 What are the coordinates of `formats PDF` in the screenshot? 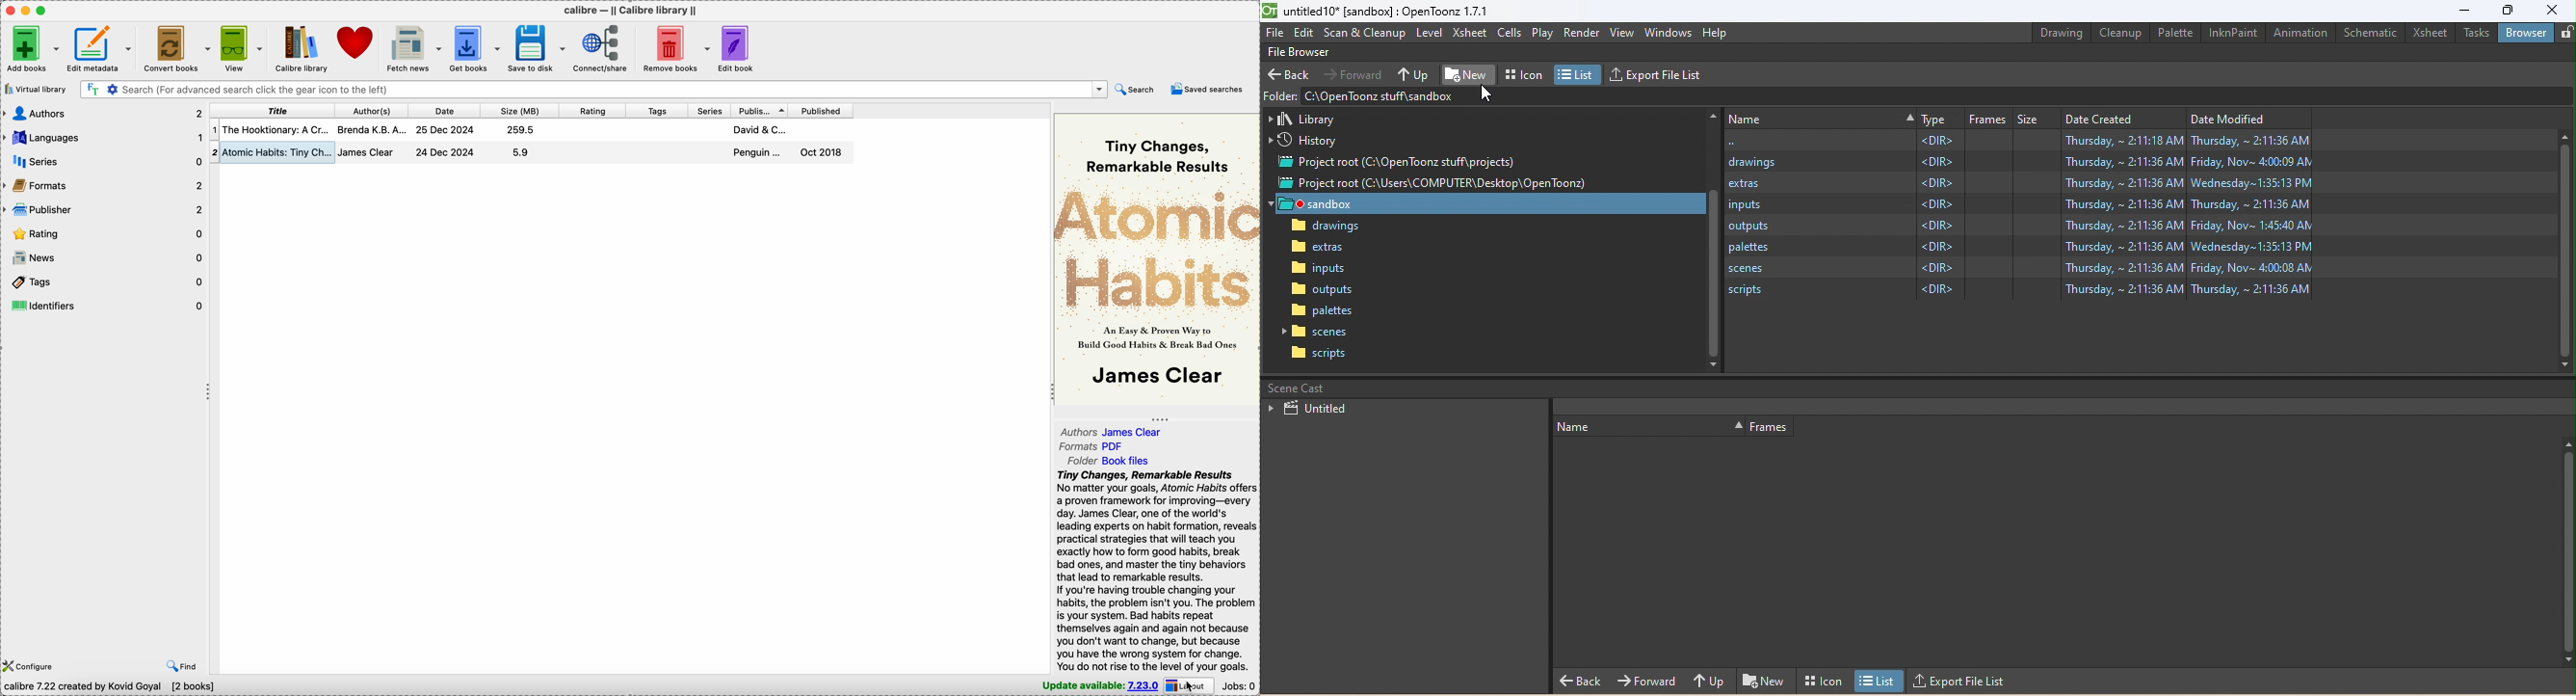 It's located at (1091, 446).